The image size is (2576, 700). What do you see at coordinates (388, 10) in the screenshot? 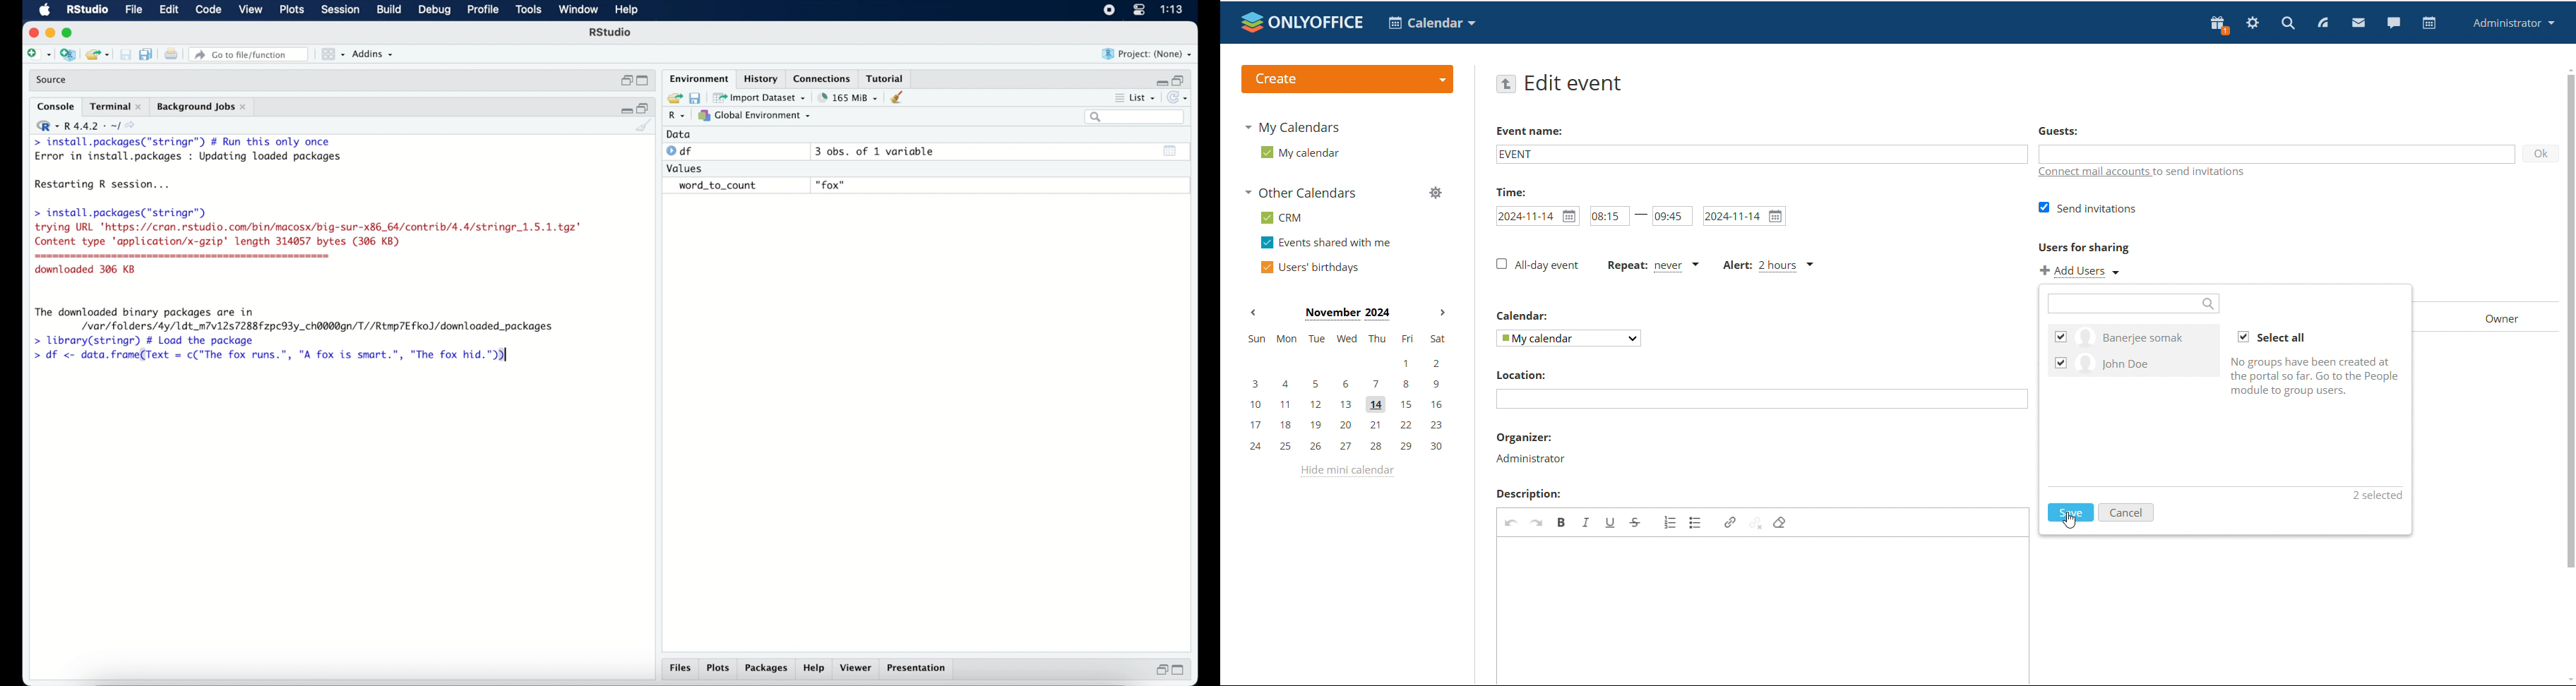
I see `build` at bounding box center [388, 10].